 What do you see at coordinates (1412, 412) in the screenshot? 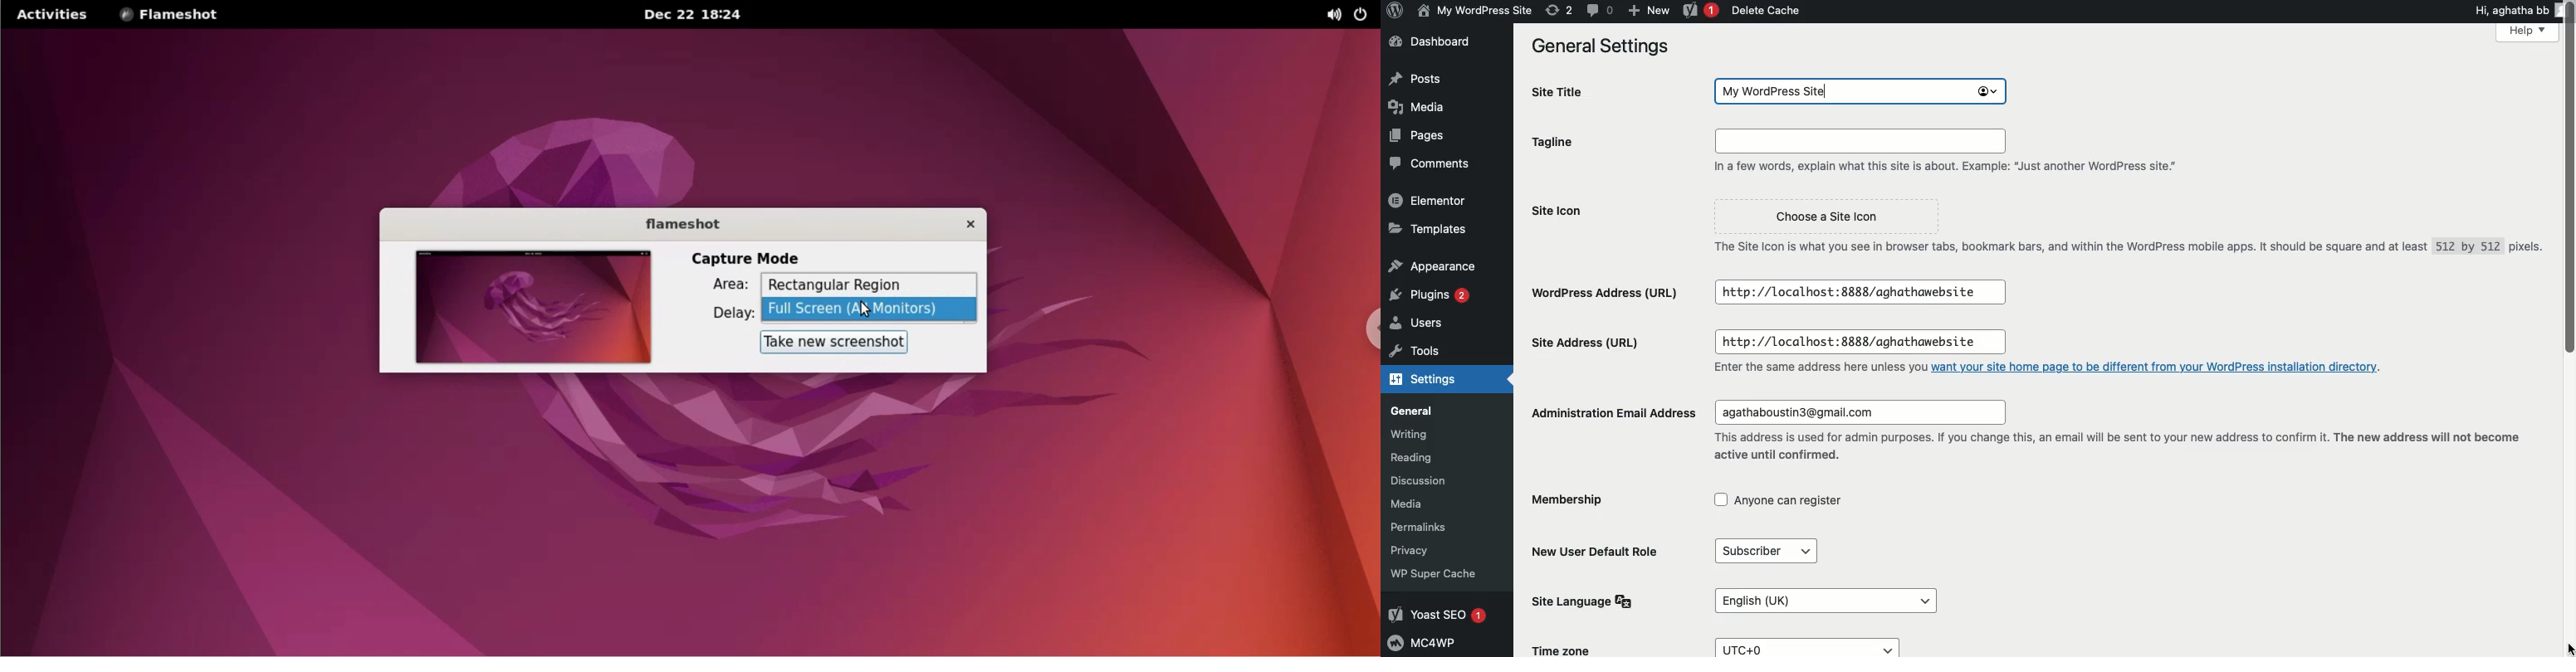
I see `General` at bounding box center [1412, 412].